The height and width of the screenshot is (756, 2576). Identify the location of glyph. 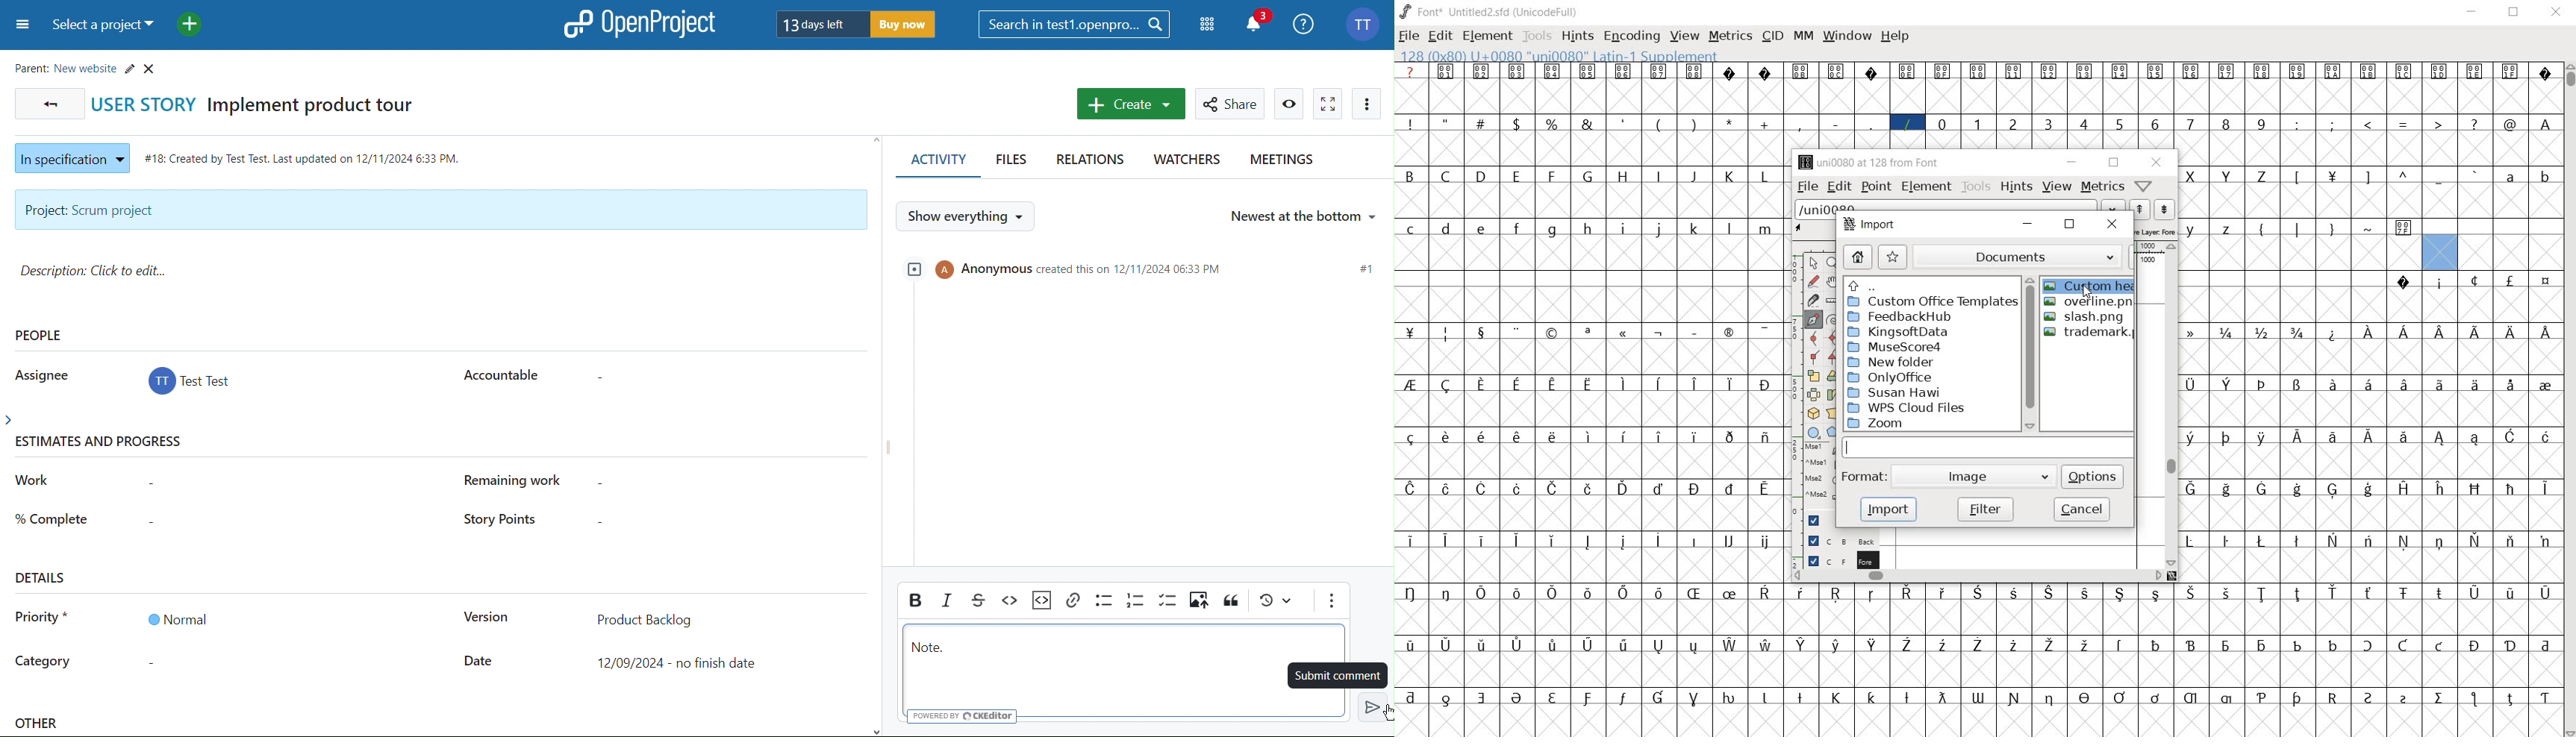
(1907, 592).